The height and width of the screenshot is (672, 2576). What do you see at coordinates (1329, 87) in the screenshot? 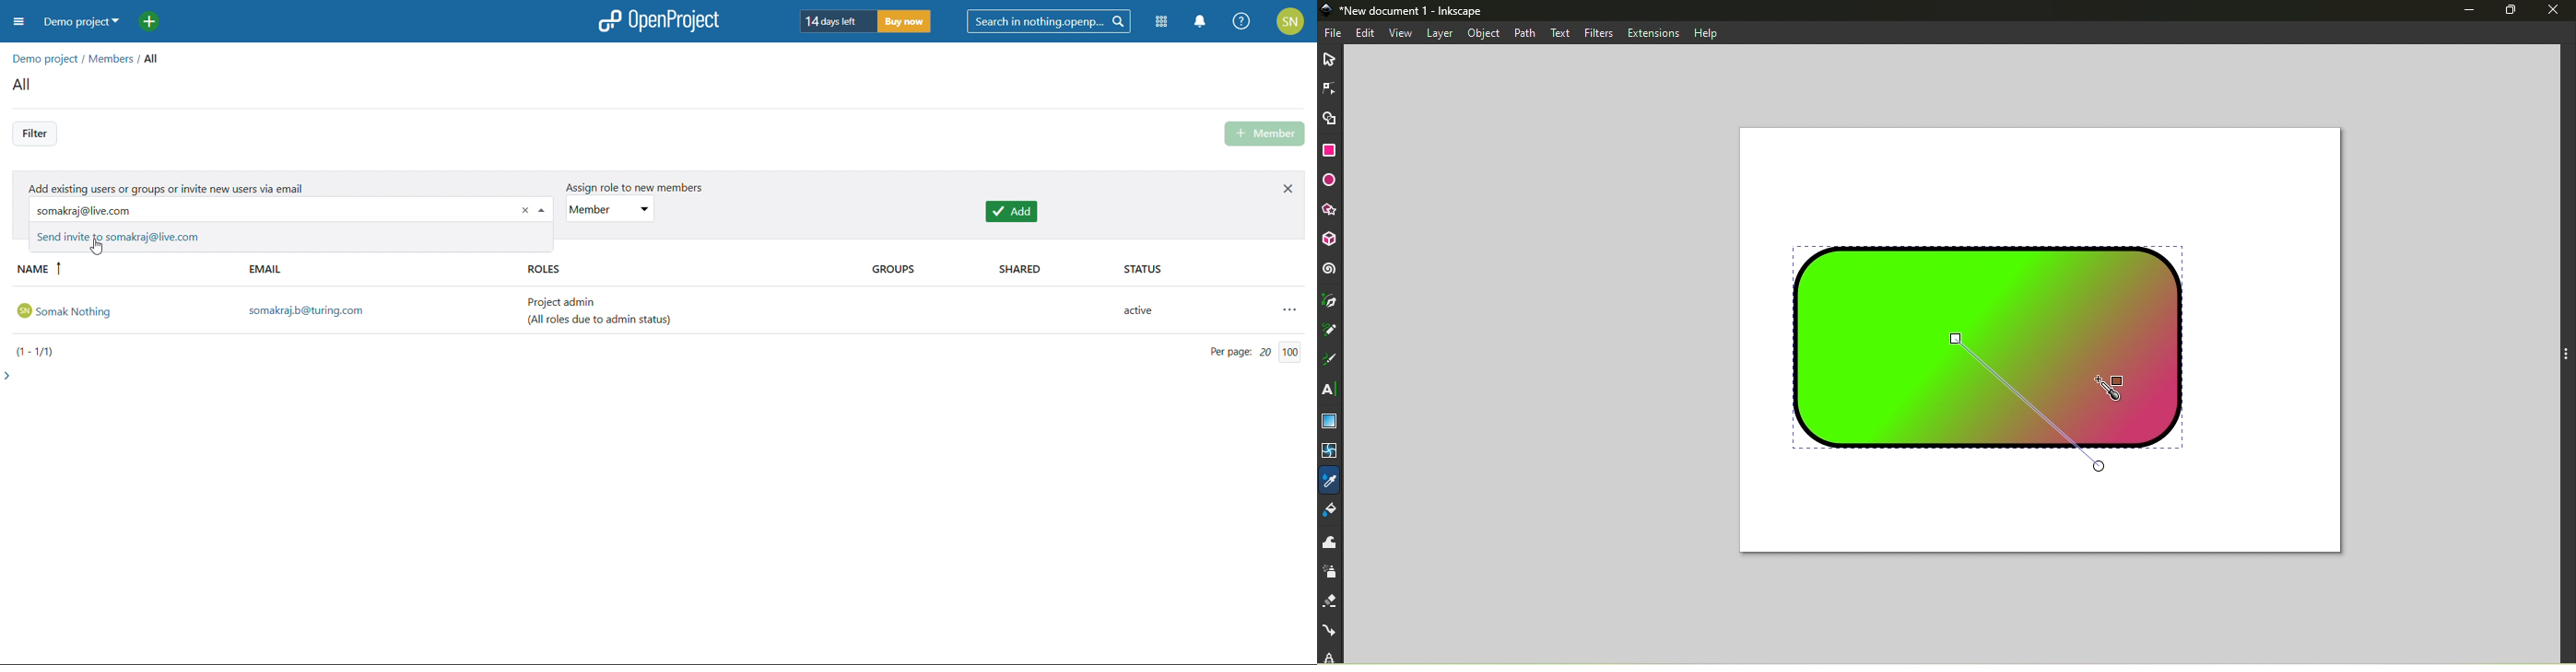
I see `Node tool` at bounding box center [1329, 87].